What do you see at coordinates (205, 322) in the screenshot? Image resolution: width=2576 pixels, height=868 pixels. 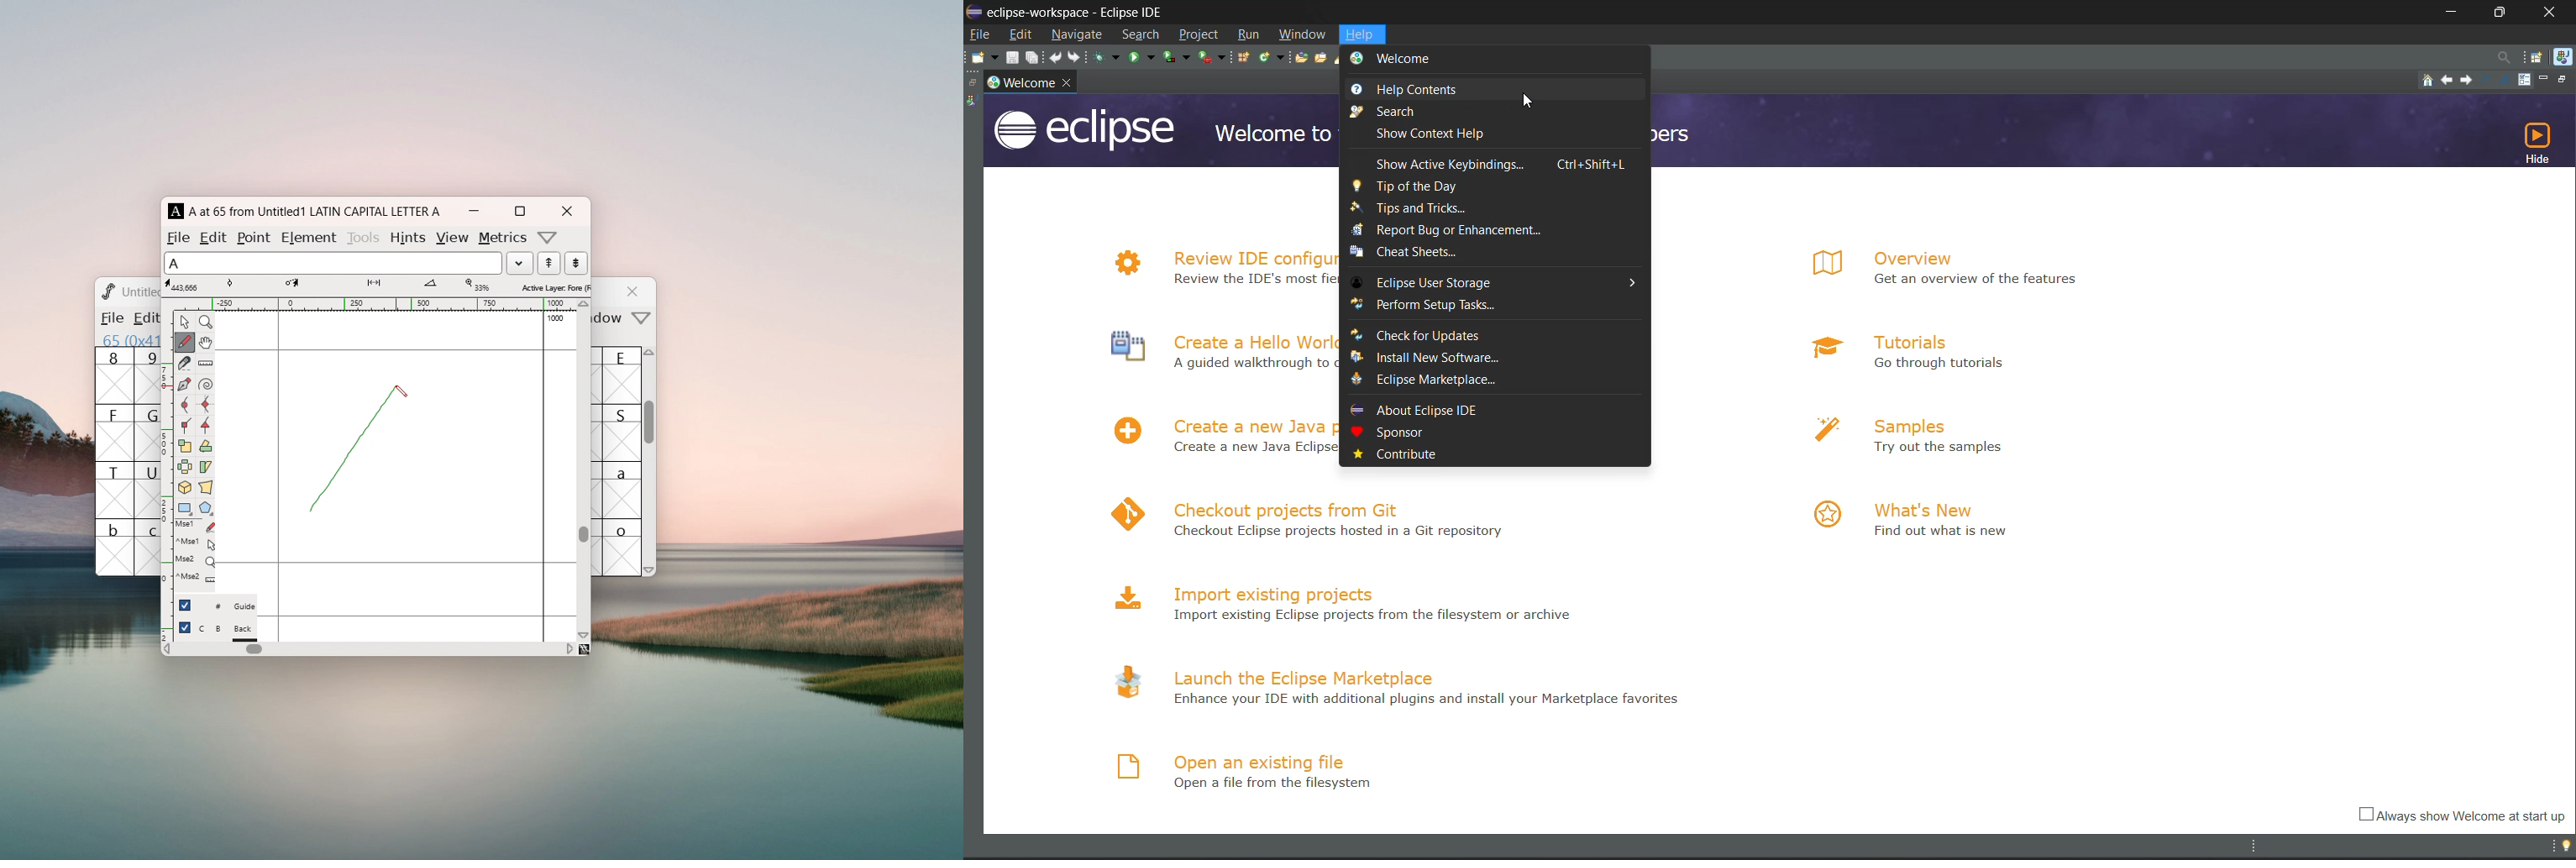 I see `maginify` at bounding box center [205, 322].